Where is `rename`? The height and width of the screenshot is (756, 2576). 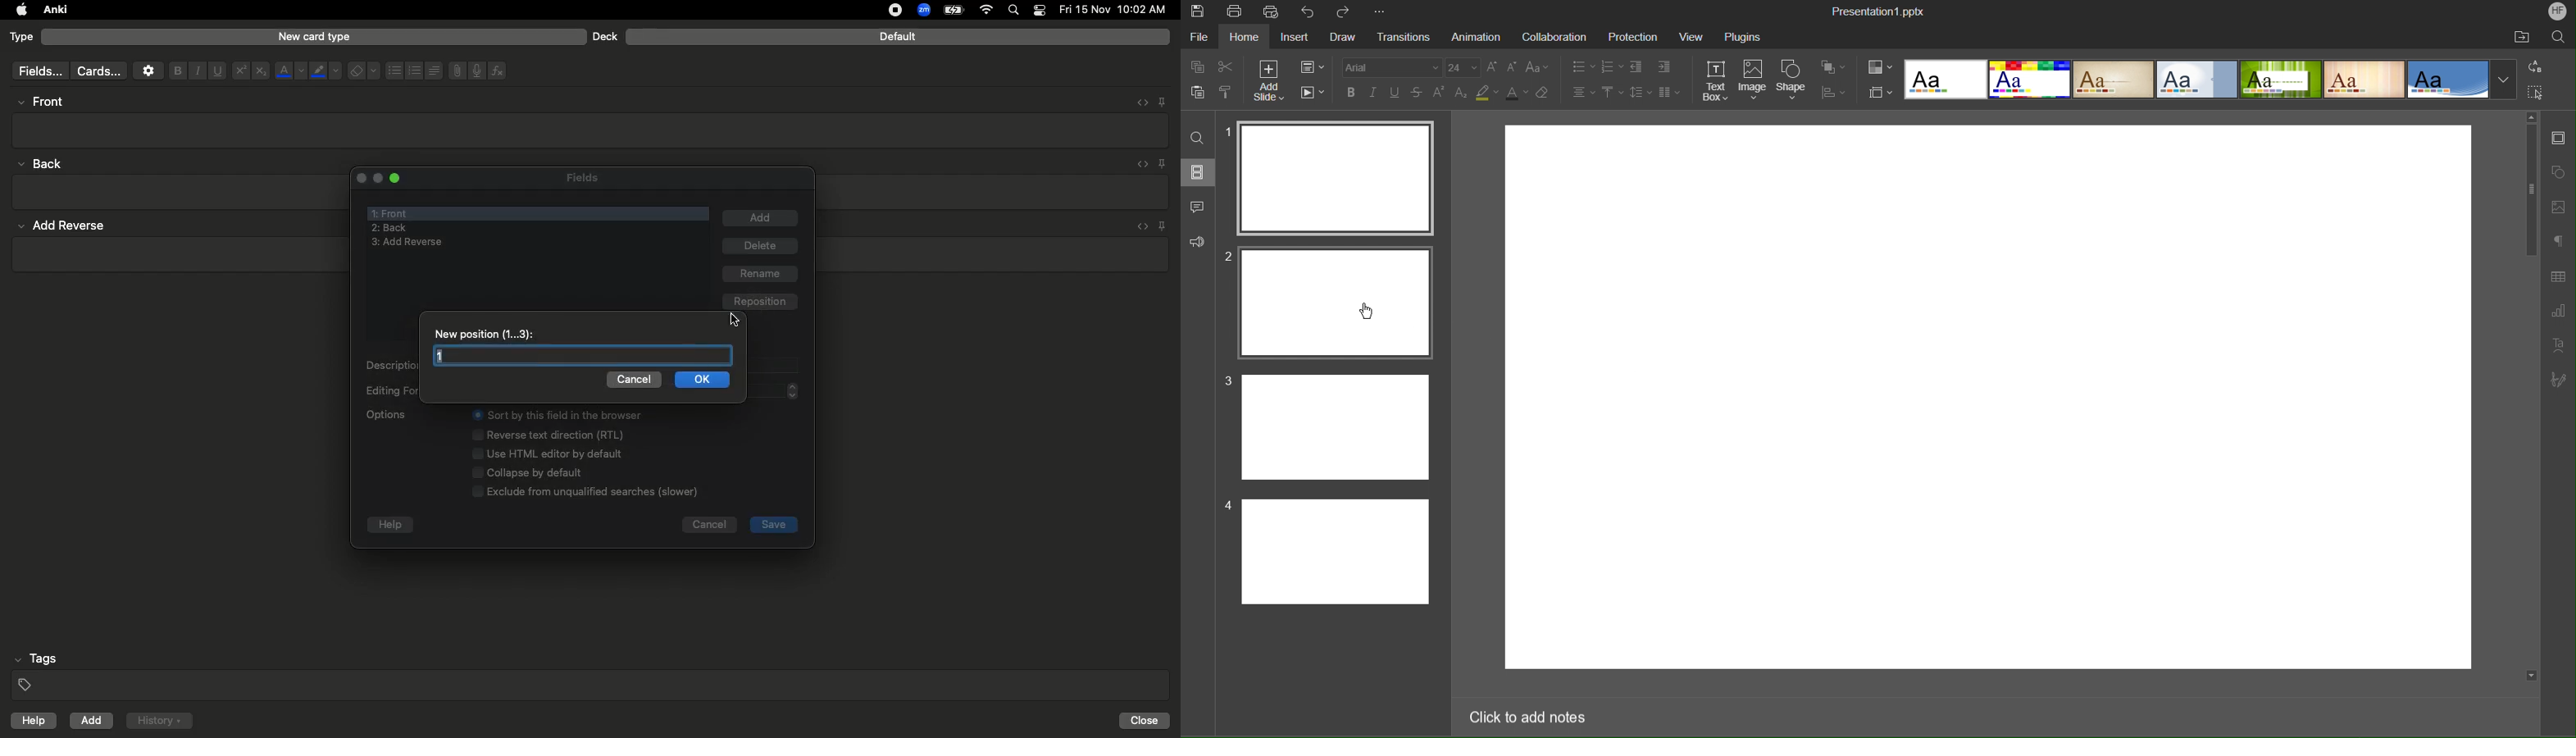 rename is located at coordinates (762, 275).